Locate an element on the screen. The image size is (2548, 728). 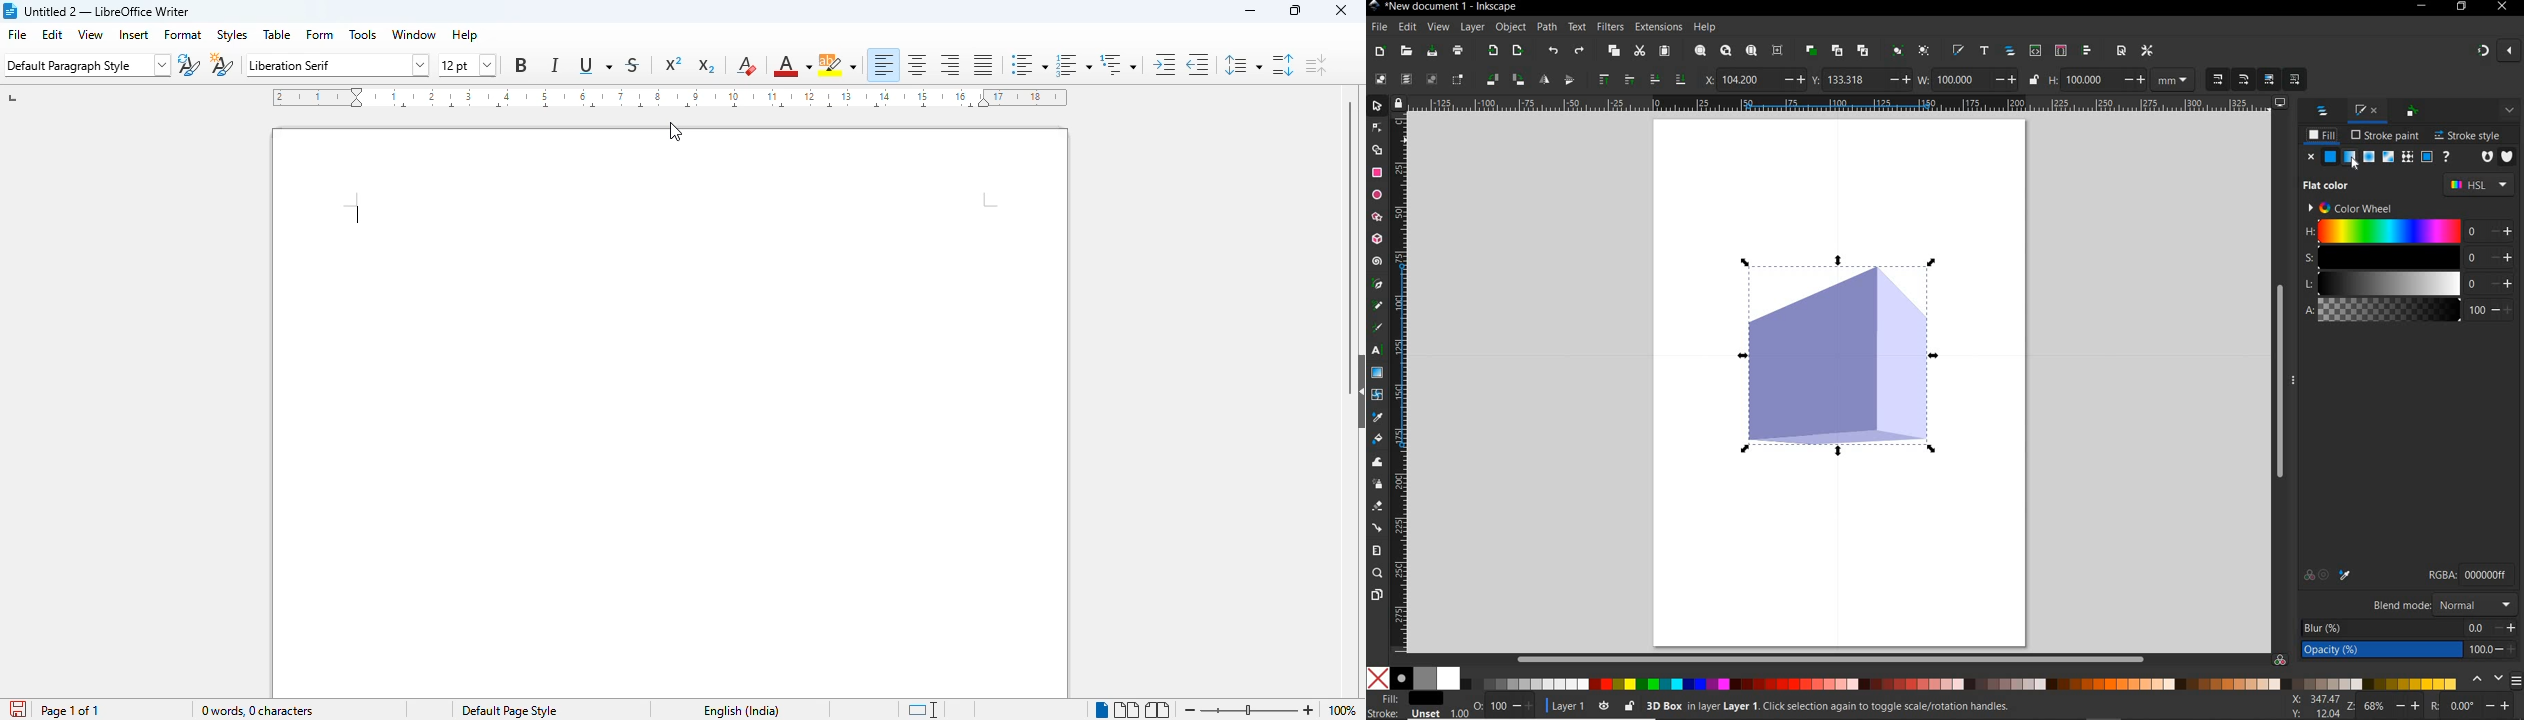
close is located at coordinates (2310, 157).